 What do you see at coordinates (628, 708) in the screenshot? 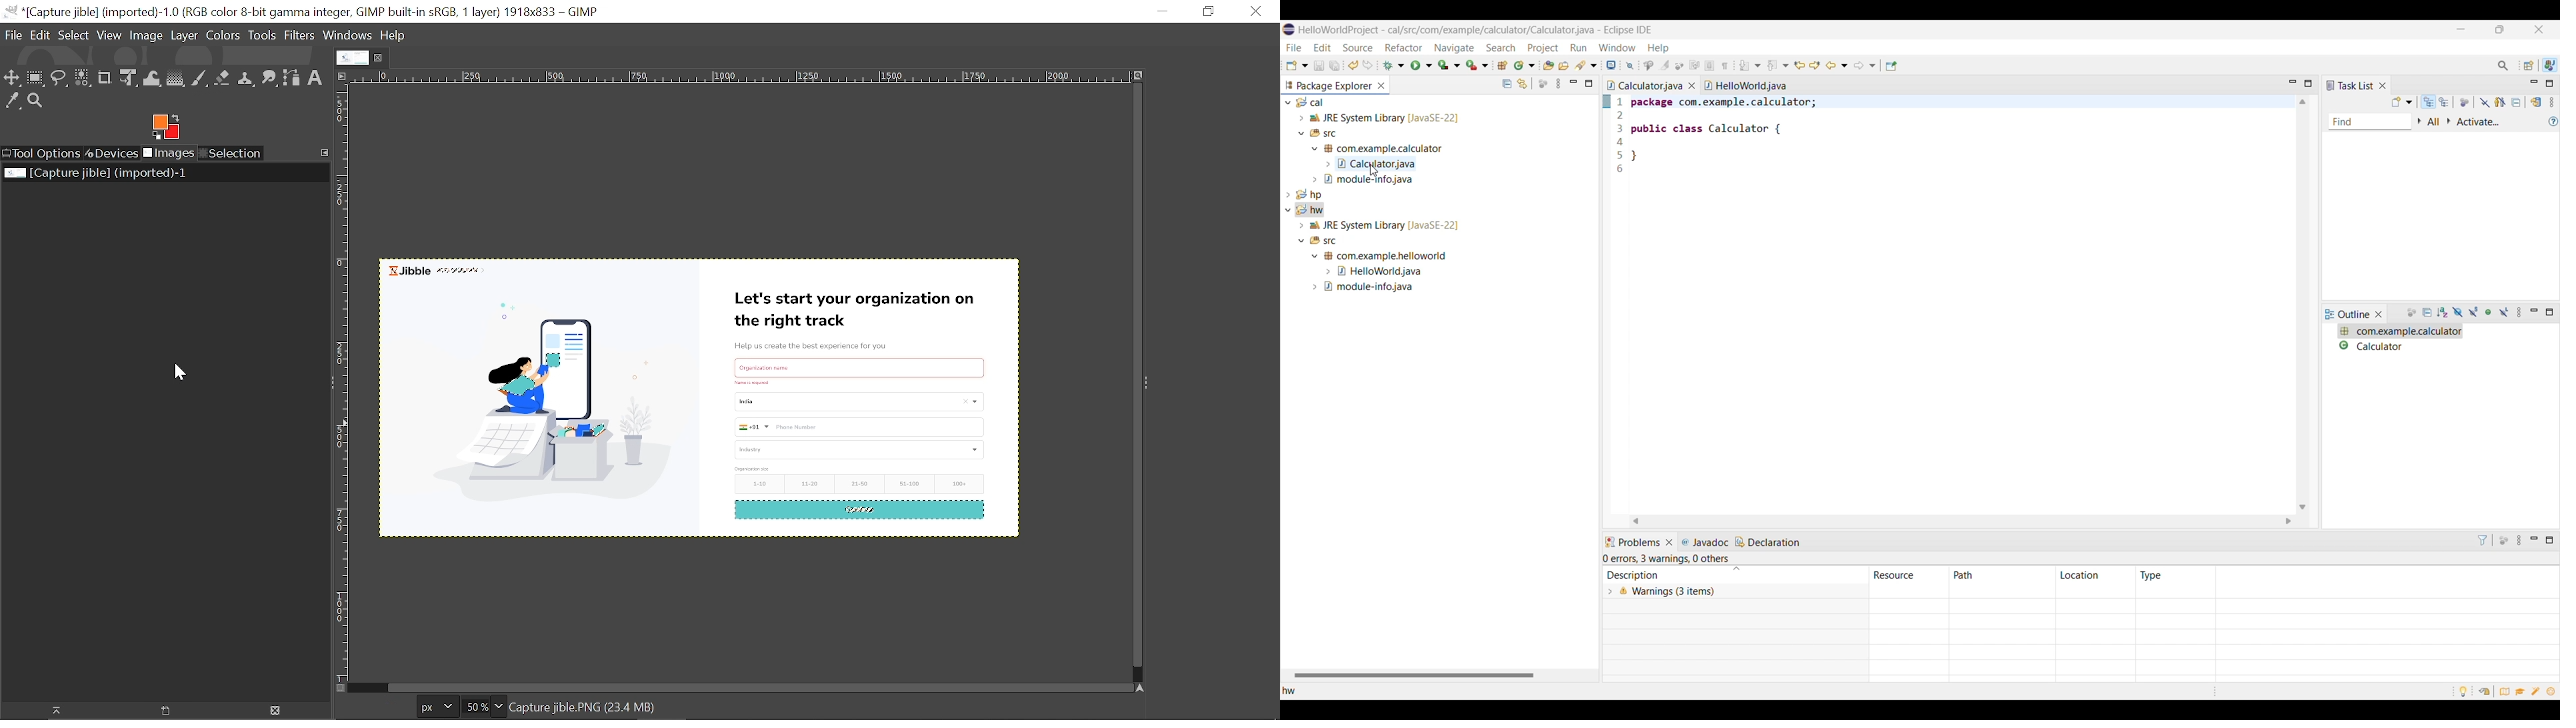
I see `image name` at bounding box center [628, 708].